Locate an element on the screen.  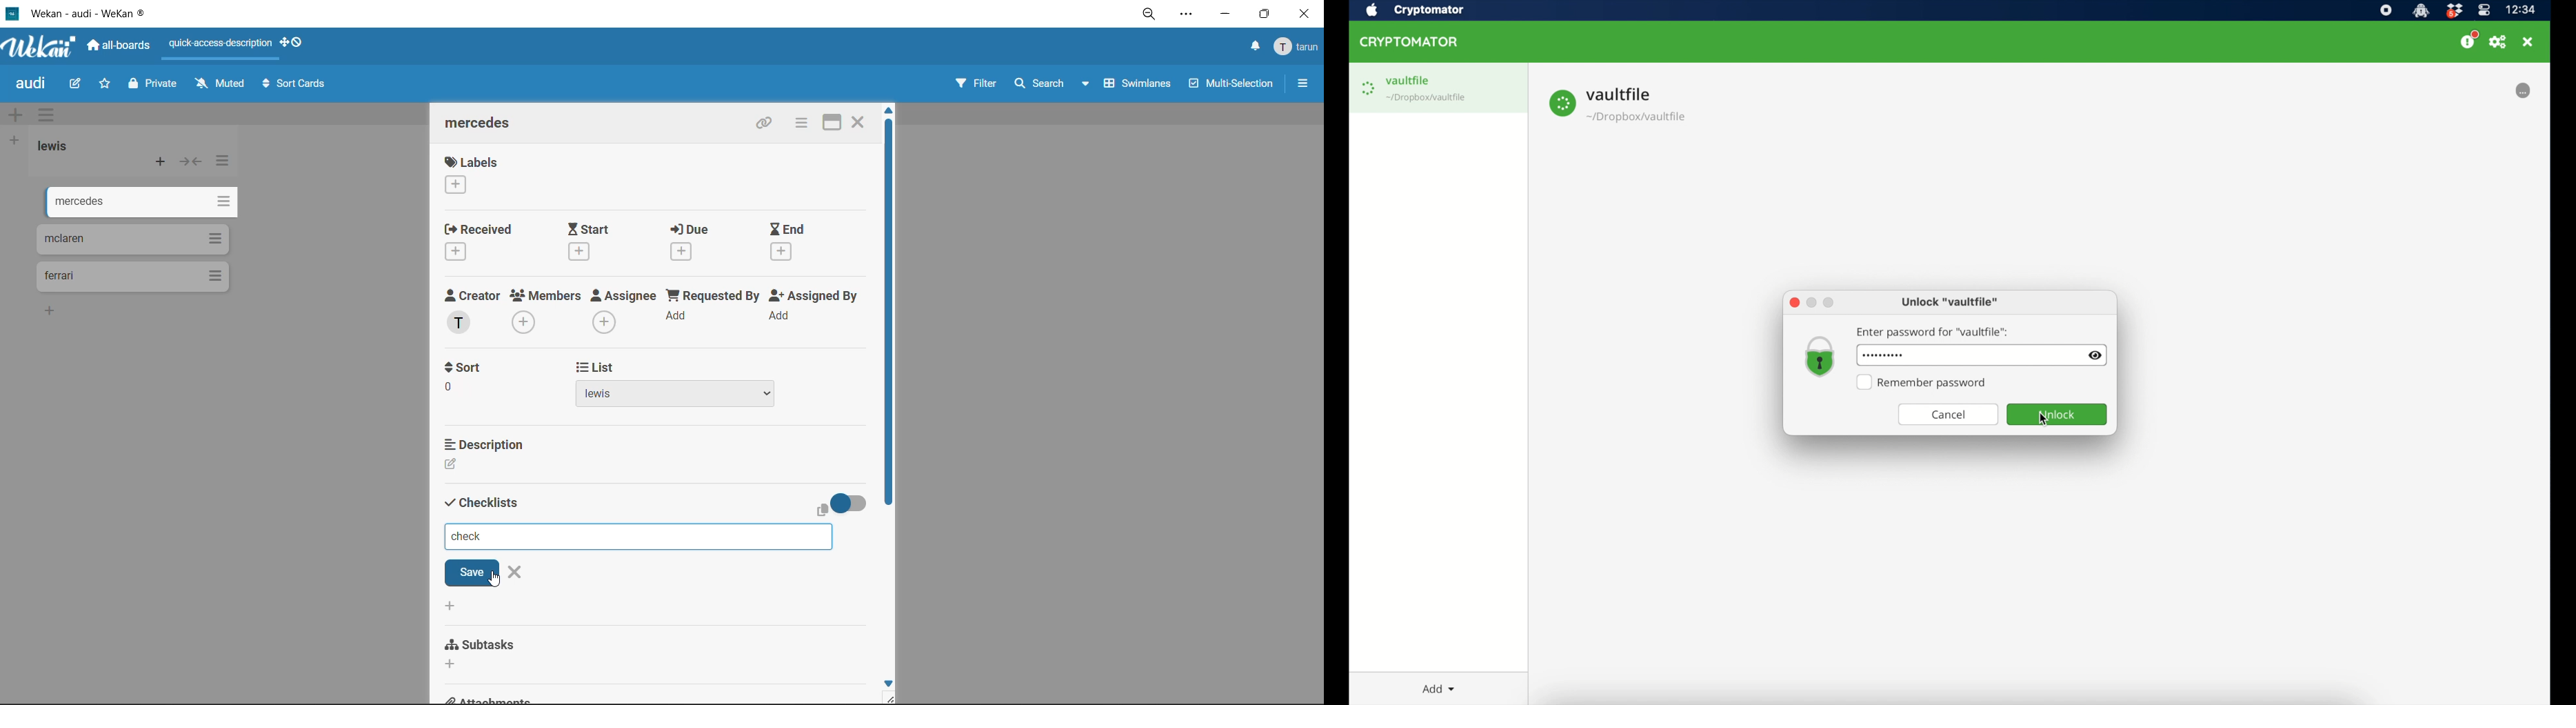
sort cards is located at coordinates (297, 86).